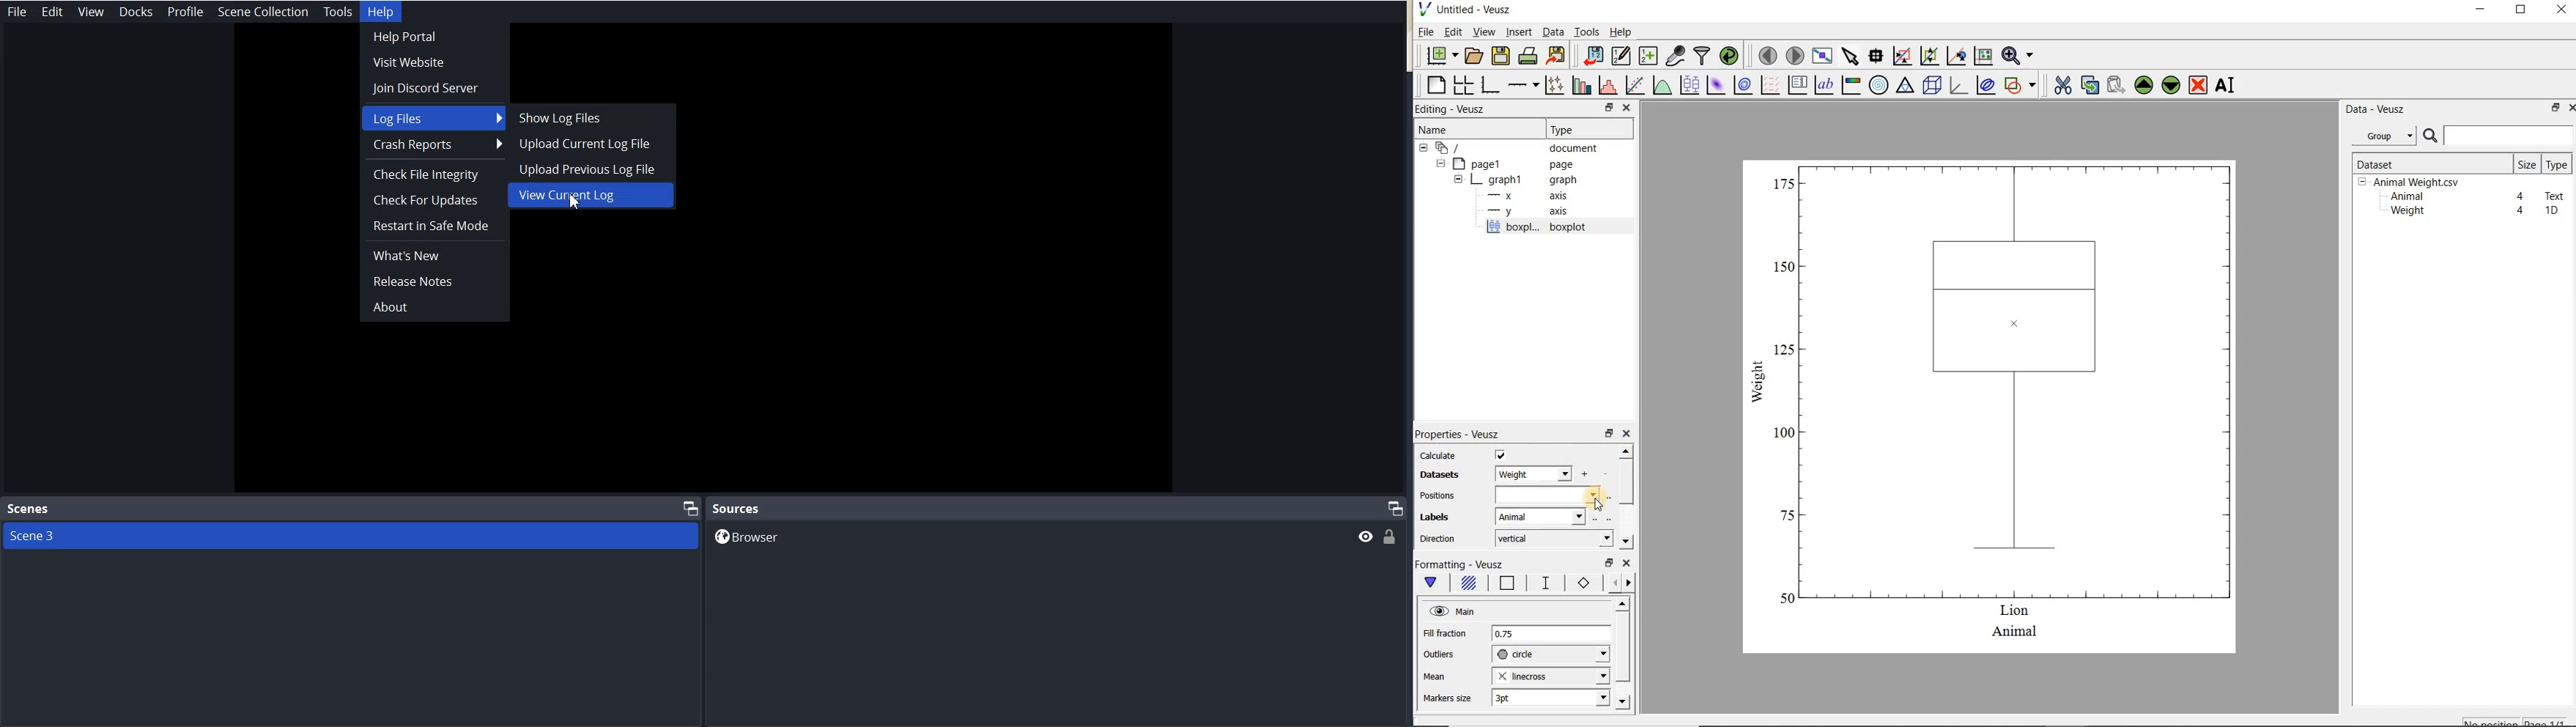 The image size is (2576, 728). I want to click on boxplot, so click(1552, 228).